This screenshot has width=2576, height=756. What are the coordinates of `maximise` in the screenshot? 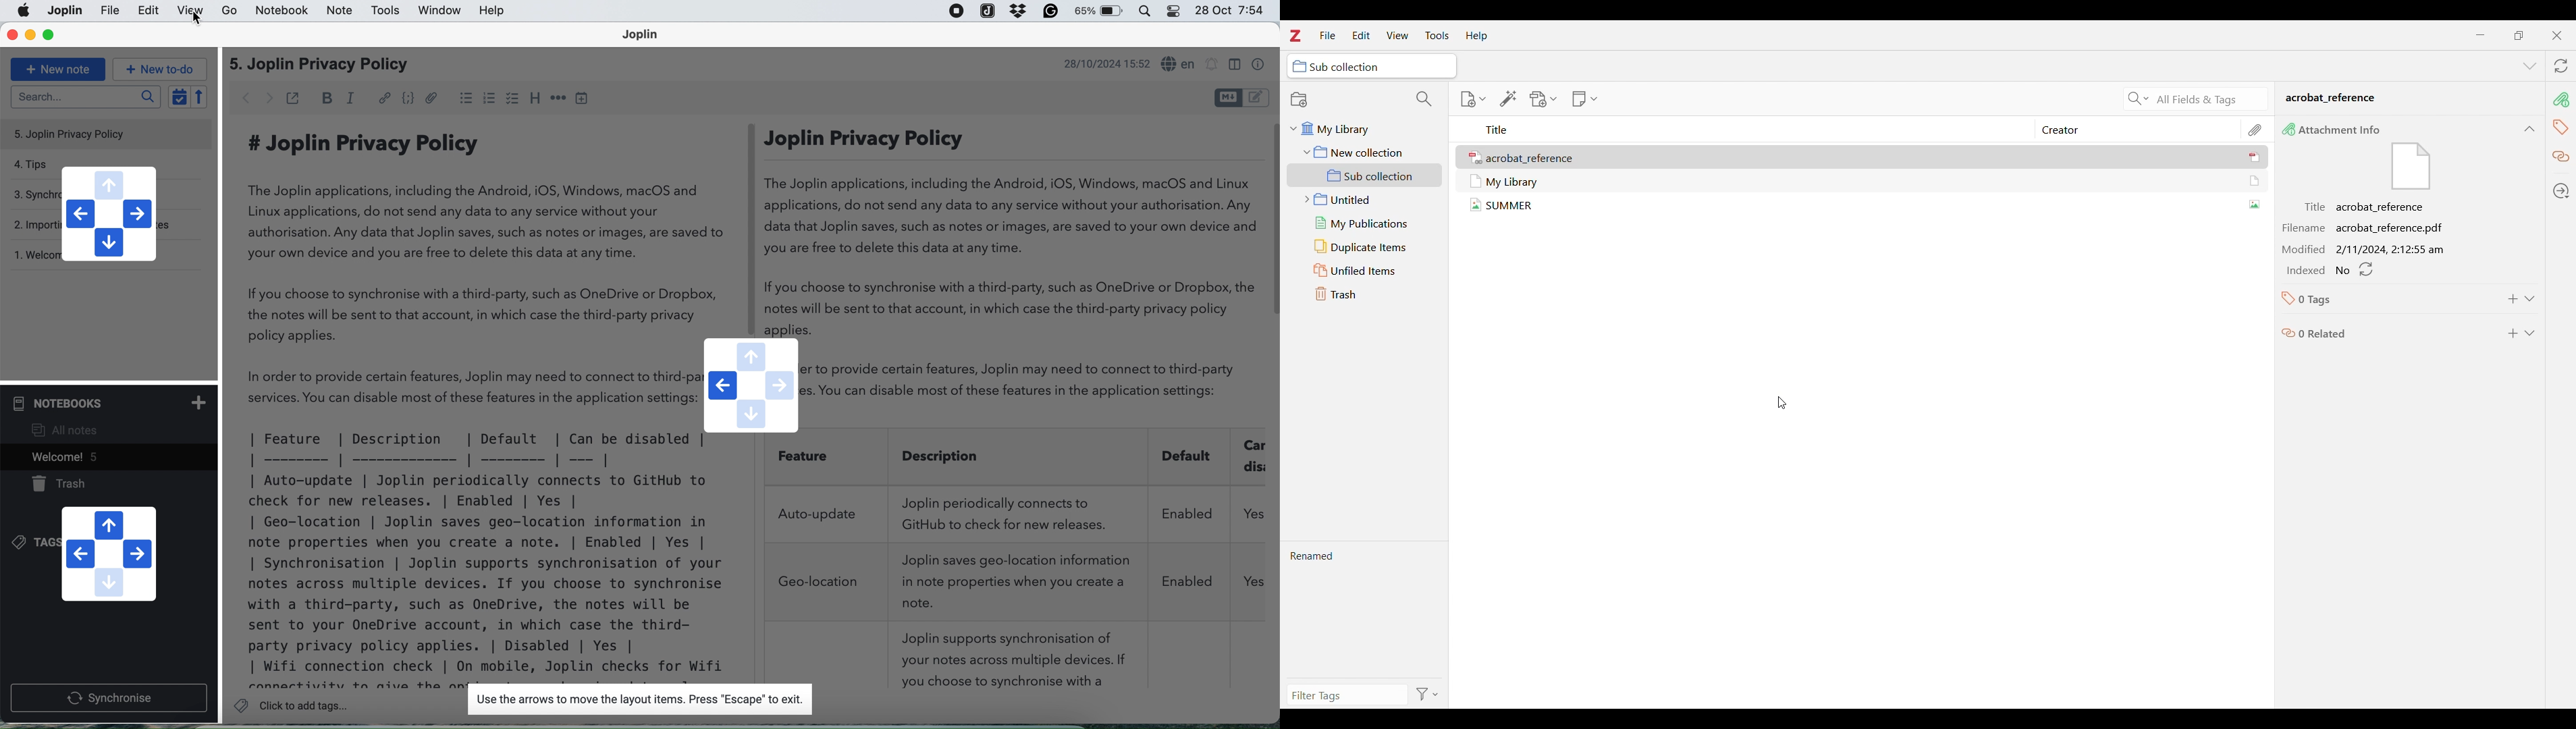 It's located at (48, 35).